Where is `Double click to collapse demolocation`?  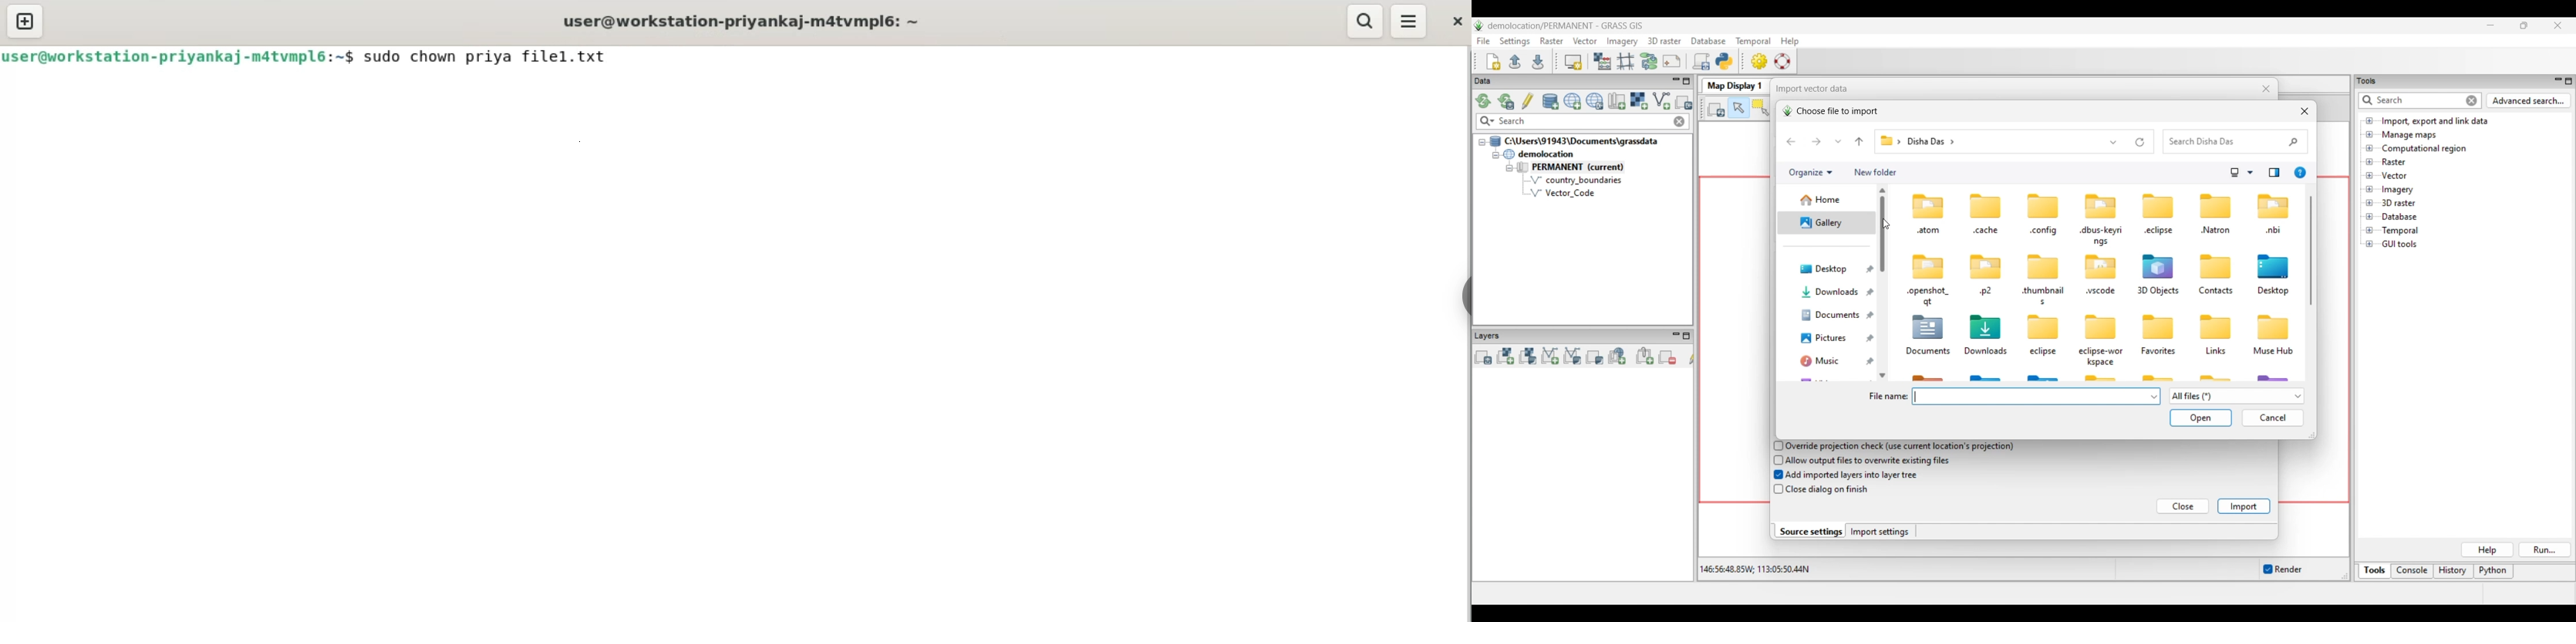 Double click to collapse demolocation is located at coordinates (1538, 154).